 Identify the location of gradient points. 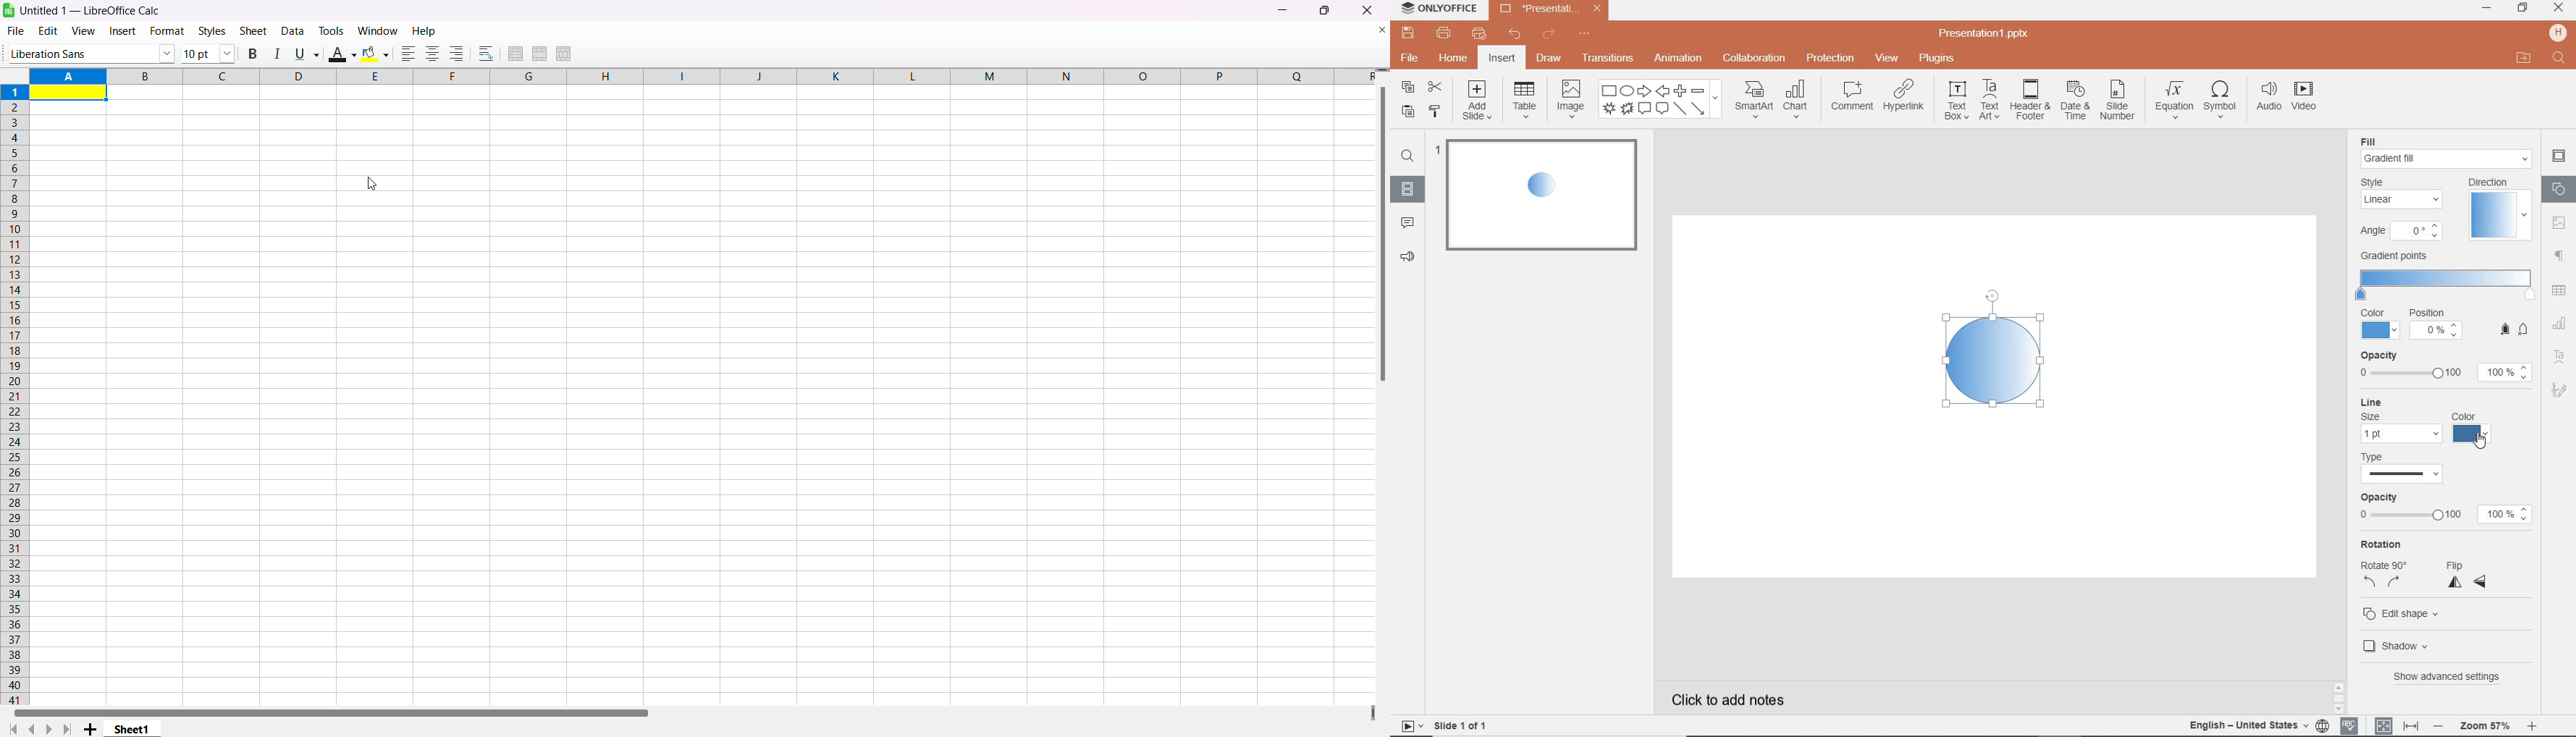
(2446, 277).